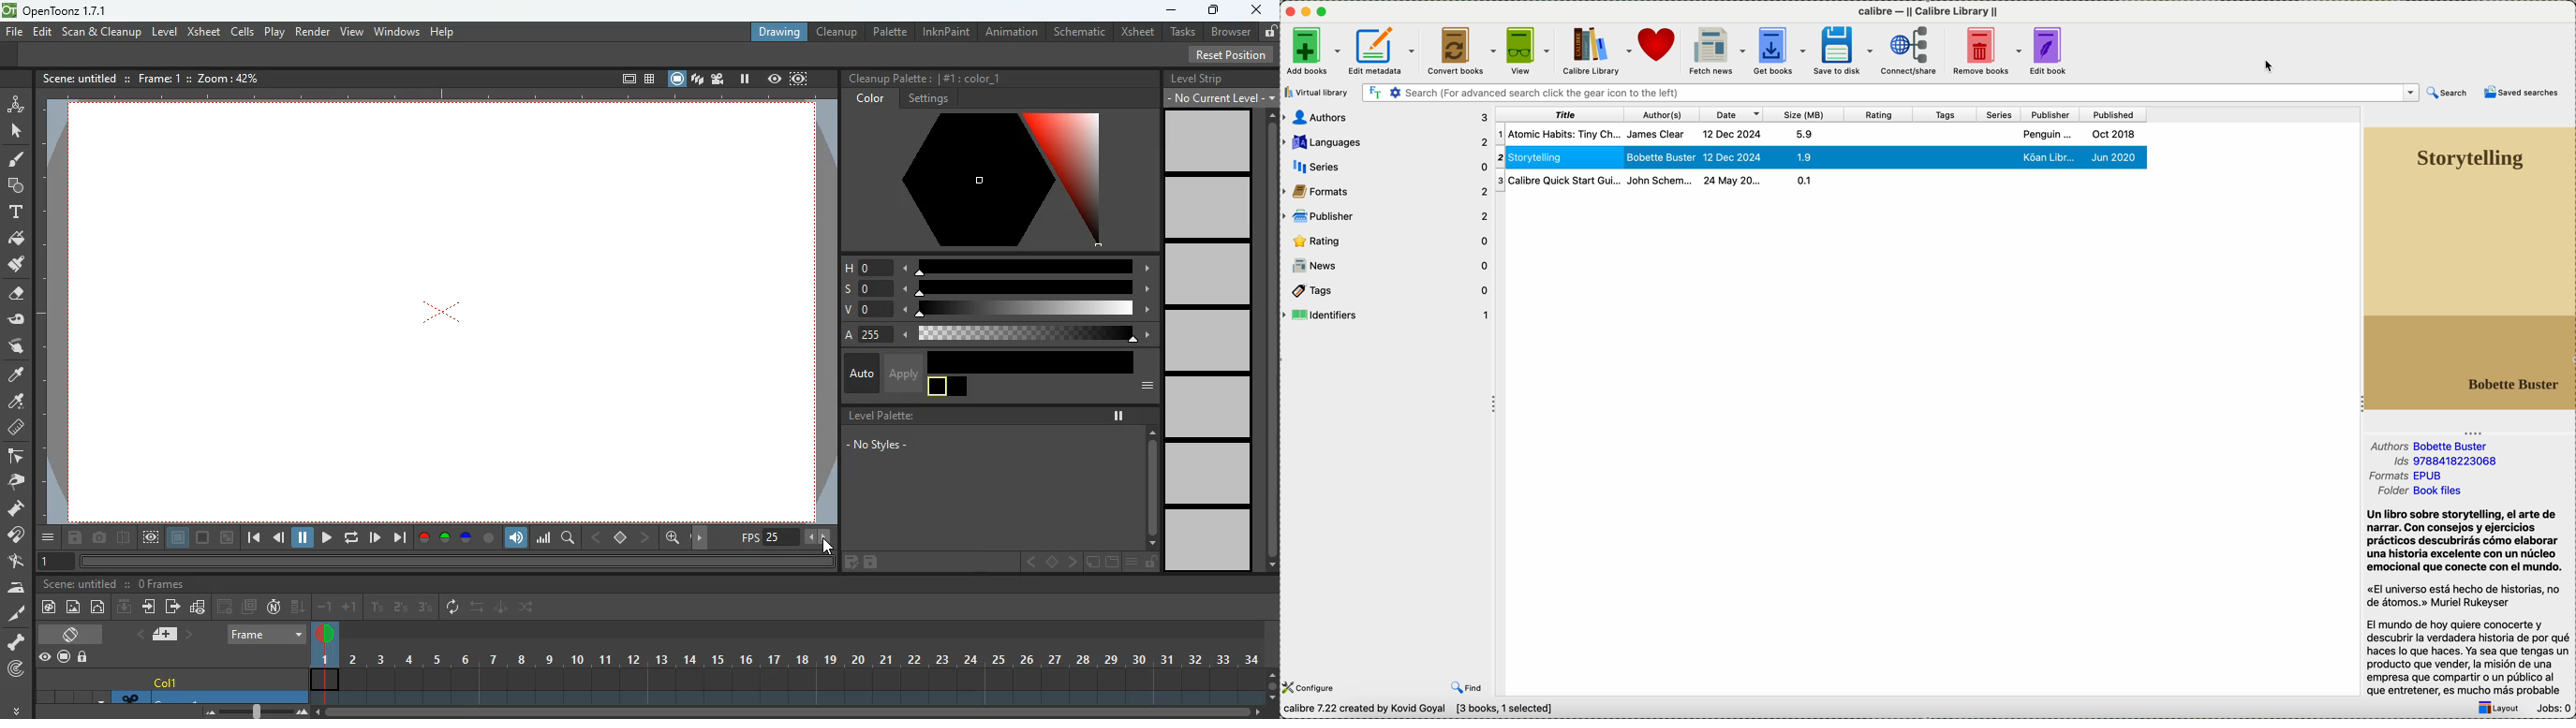 This screenshot has height=728, width=2576. Describe the element at coordinates (1593, 51) in the screenshot. I see `calibre library` at that location.